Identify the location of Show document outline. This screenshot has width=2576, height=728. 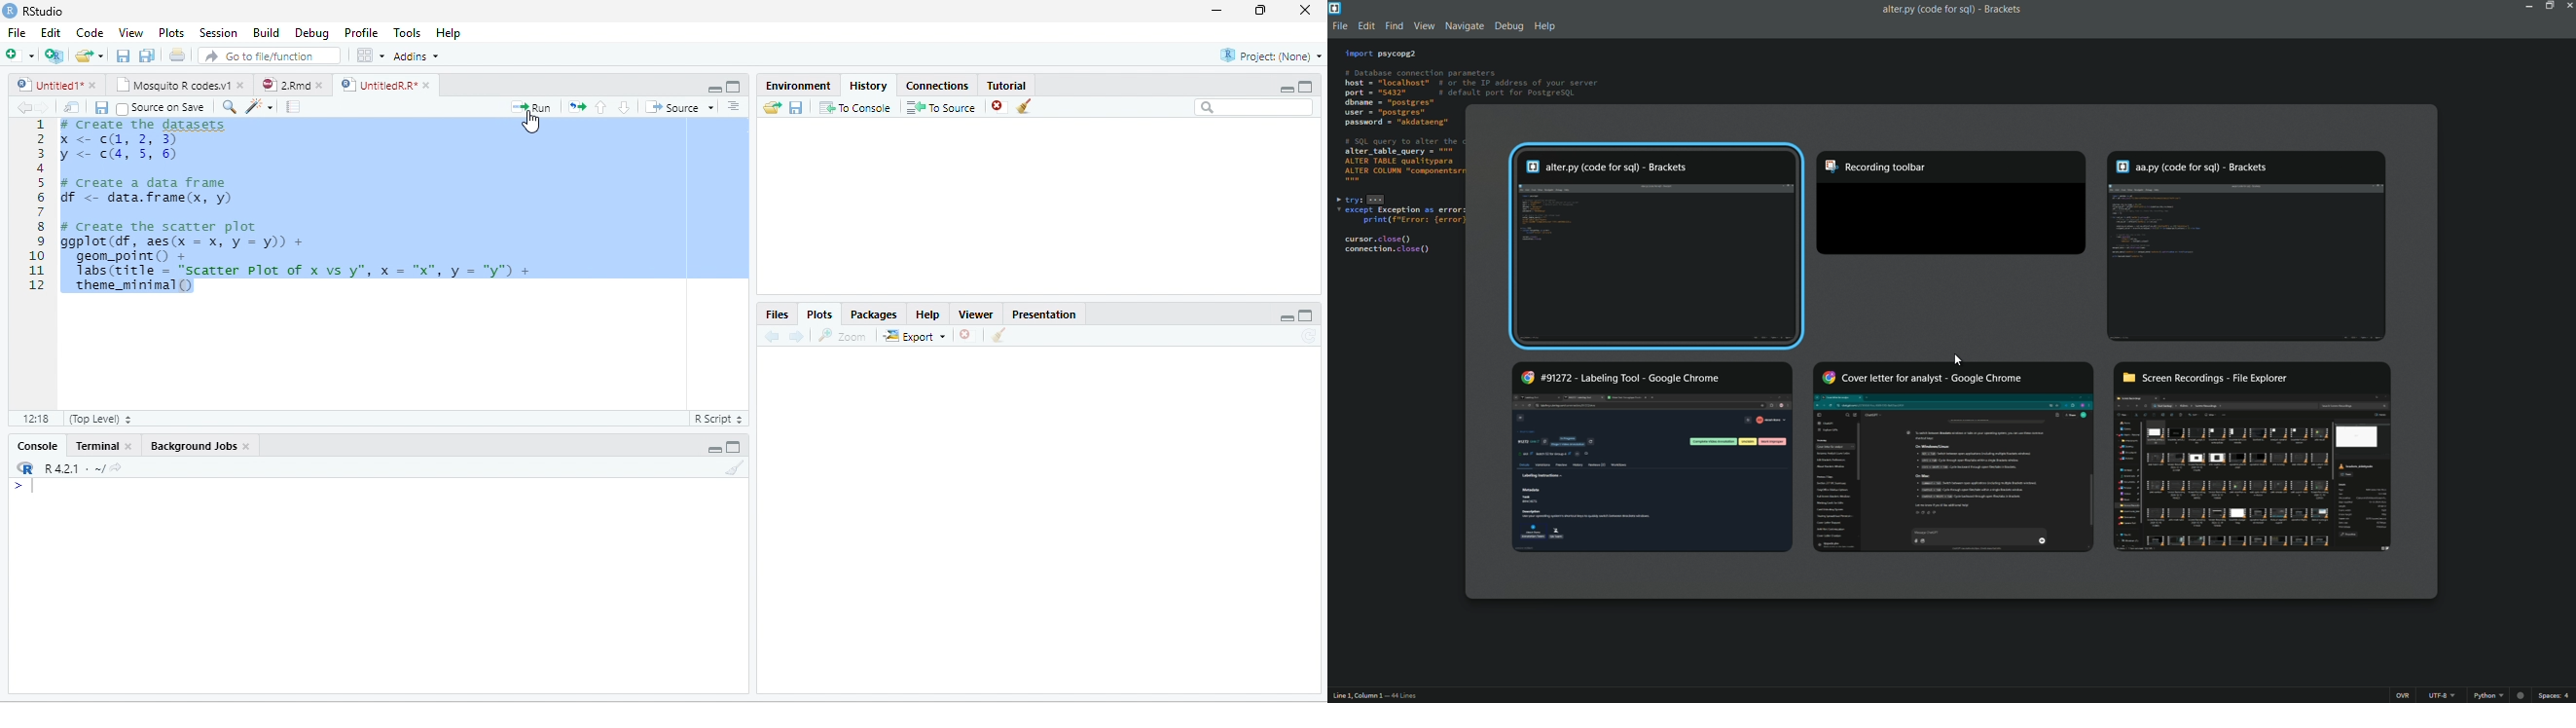
(734, 105).